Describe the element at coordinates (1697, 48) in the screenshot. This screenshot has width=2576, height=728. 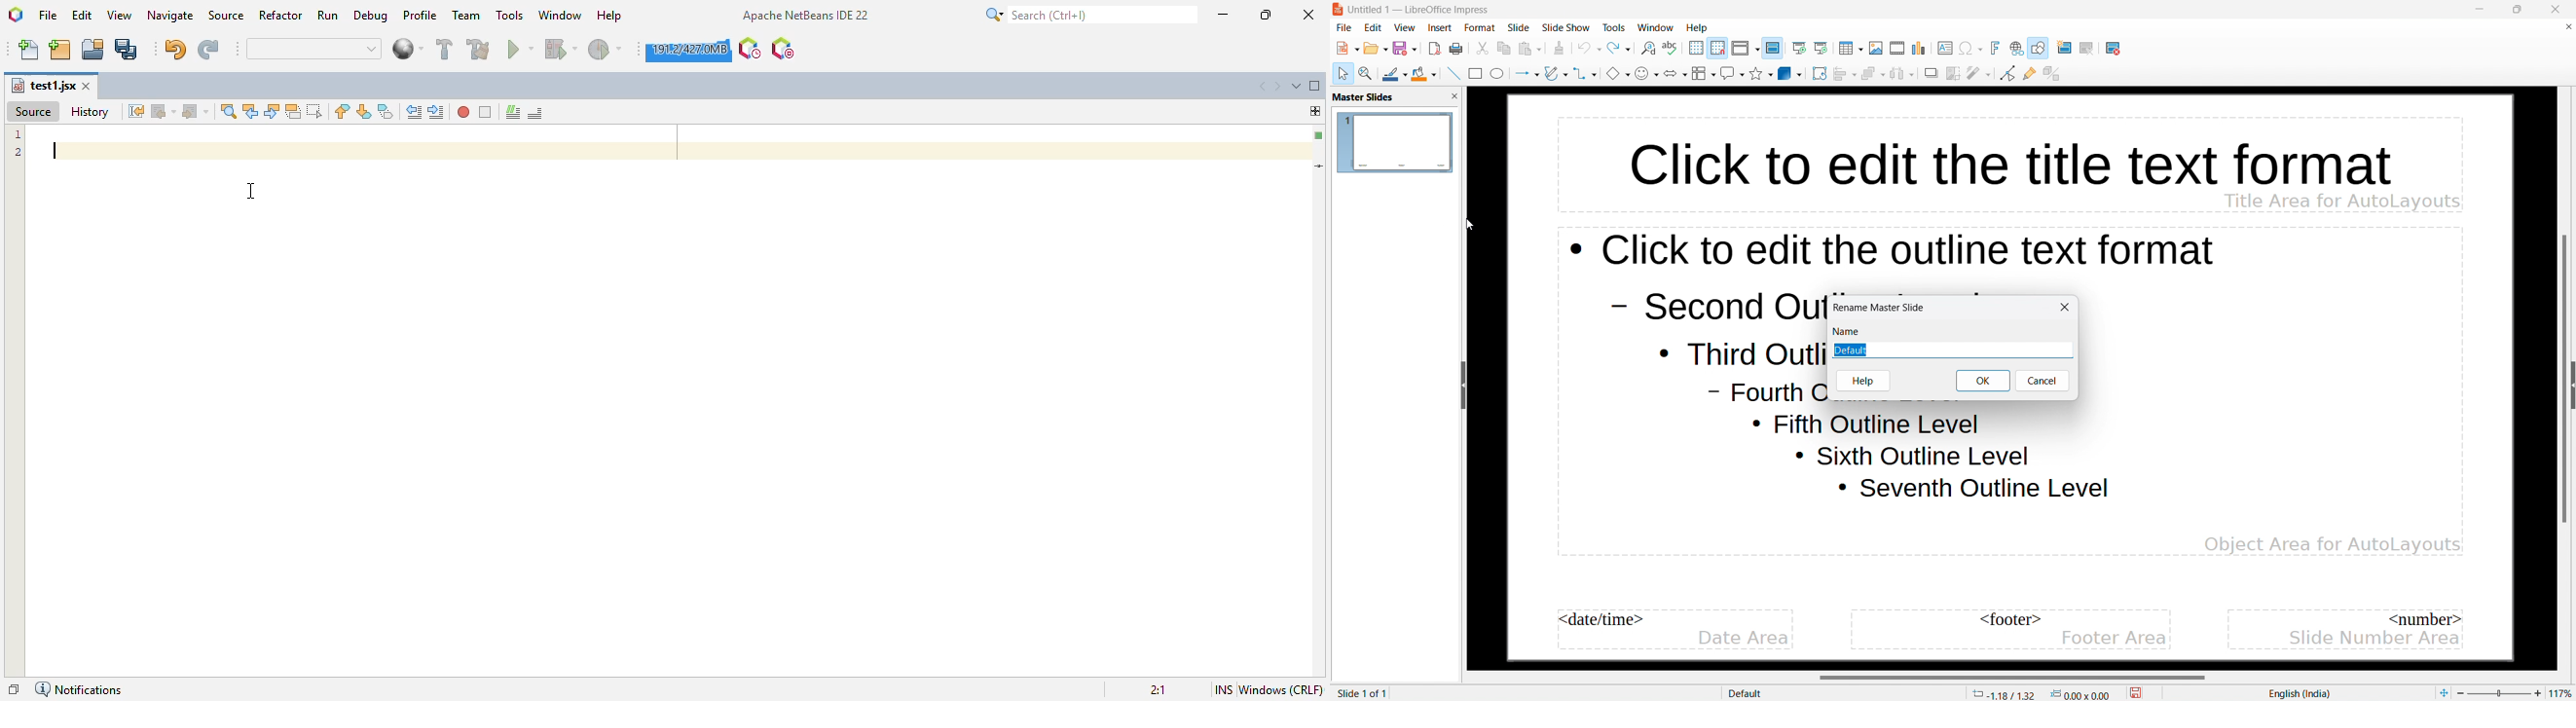
I see `display grid` at that location.